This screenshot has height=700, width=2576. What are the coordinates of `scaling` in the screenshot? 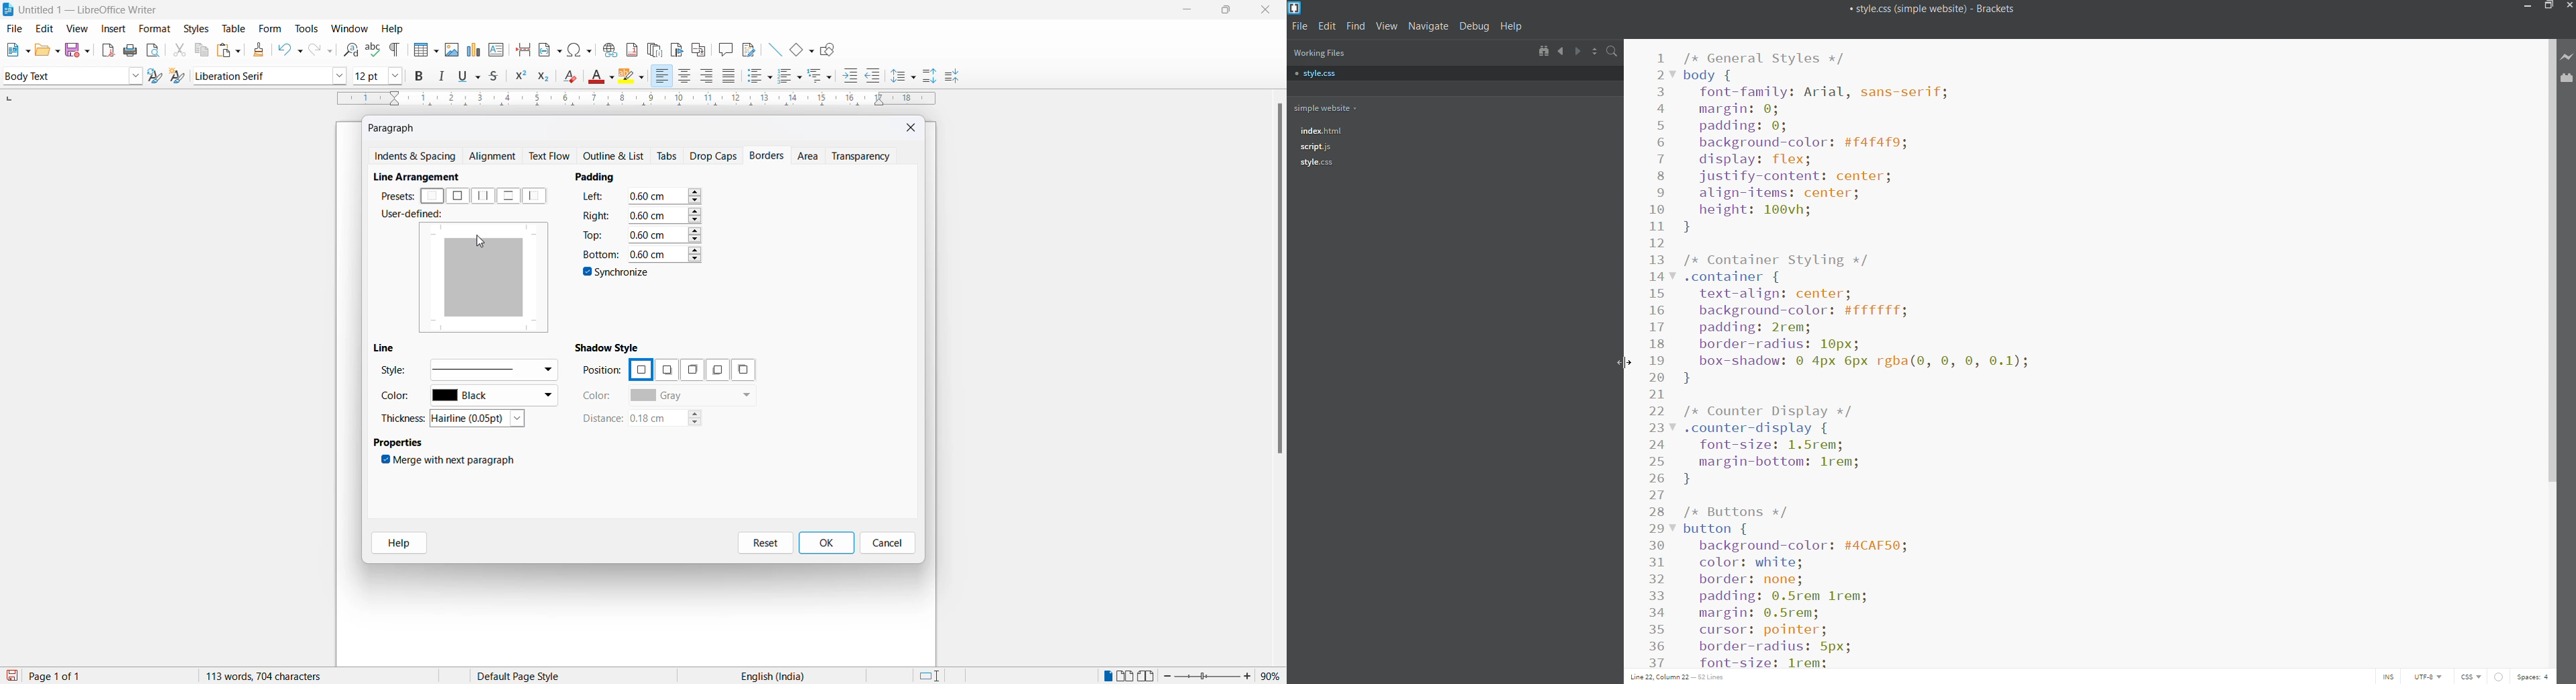 It's located at (635, 100).